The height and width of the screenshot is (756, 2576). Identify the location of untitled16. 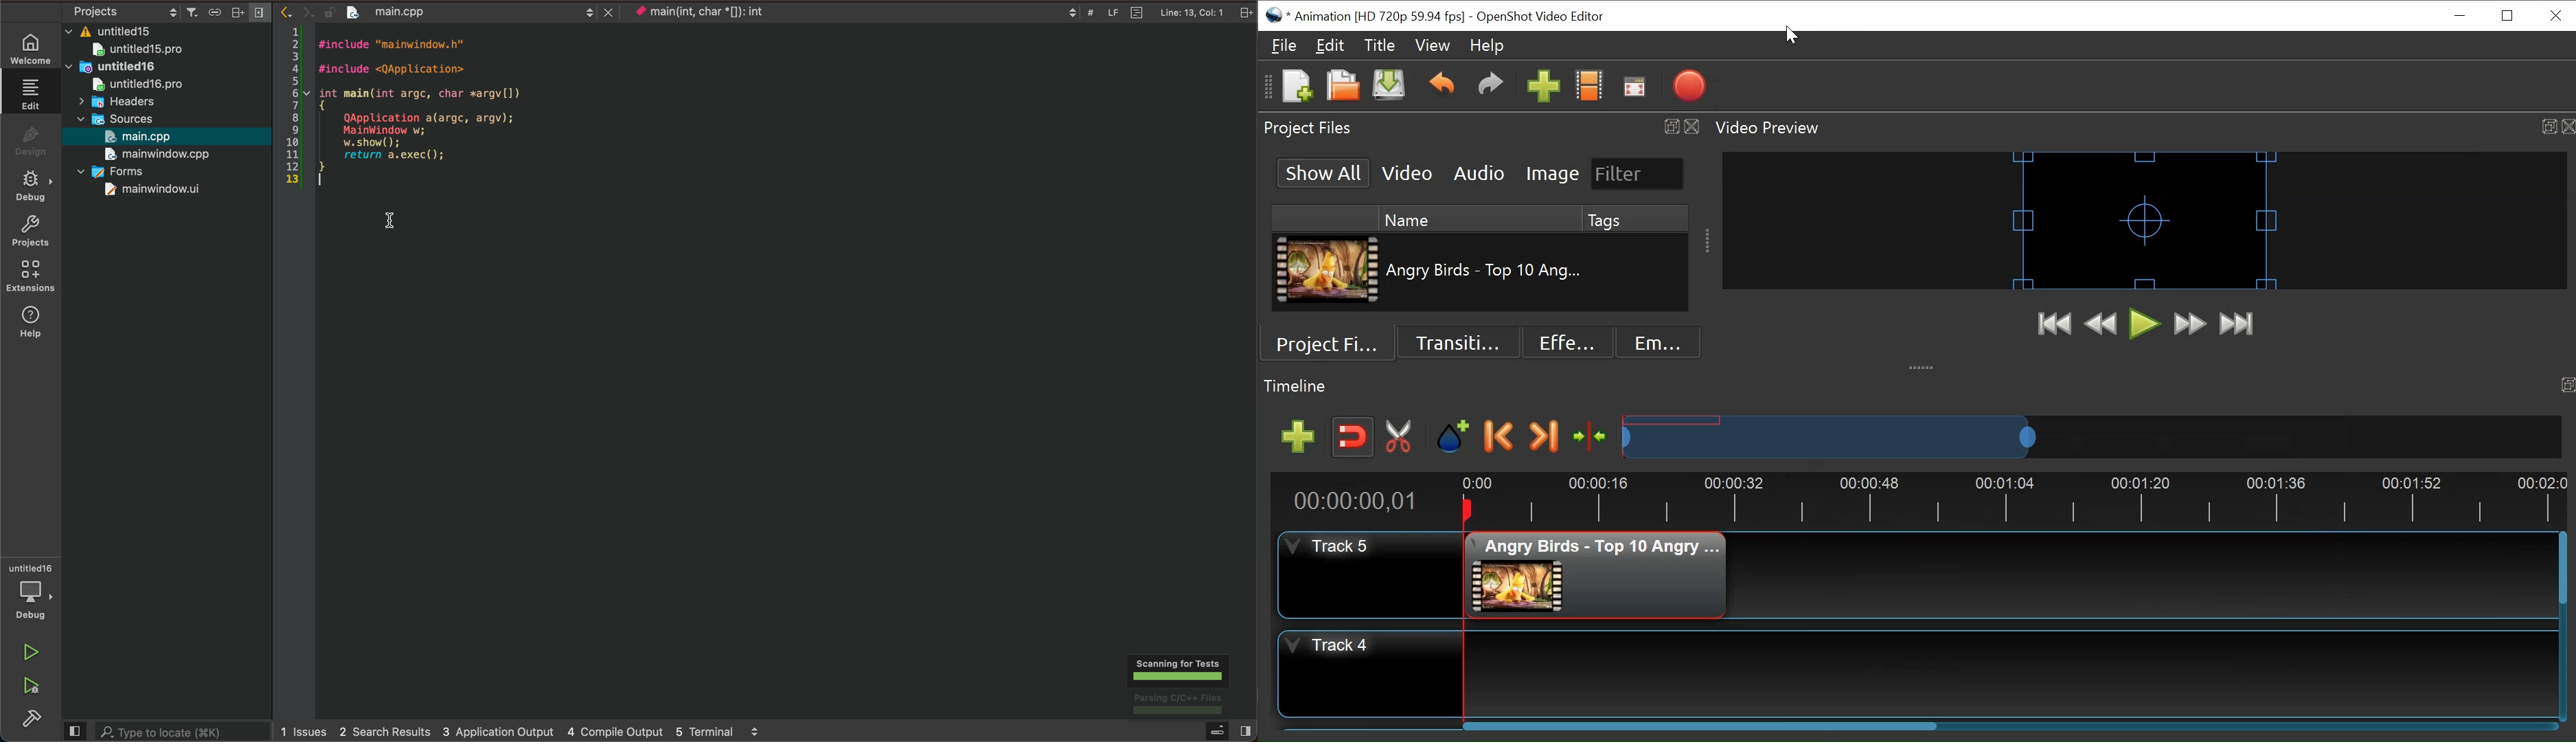
(112, 68).